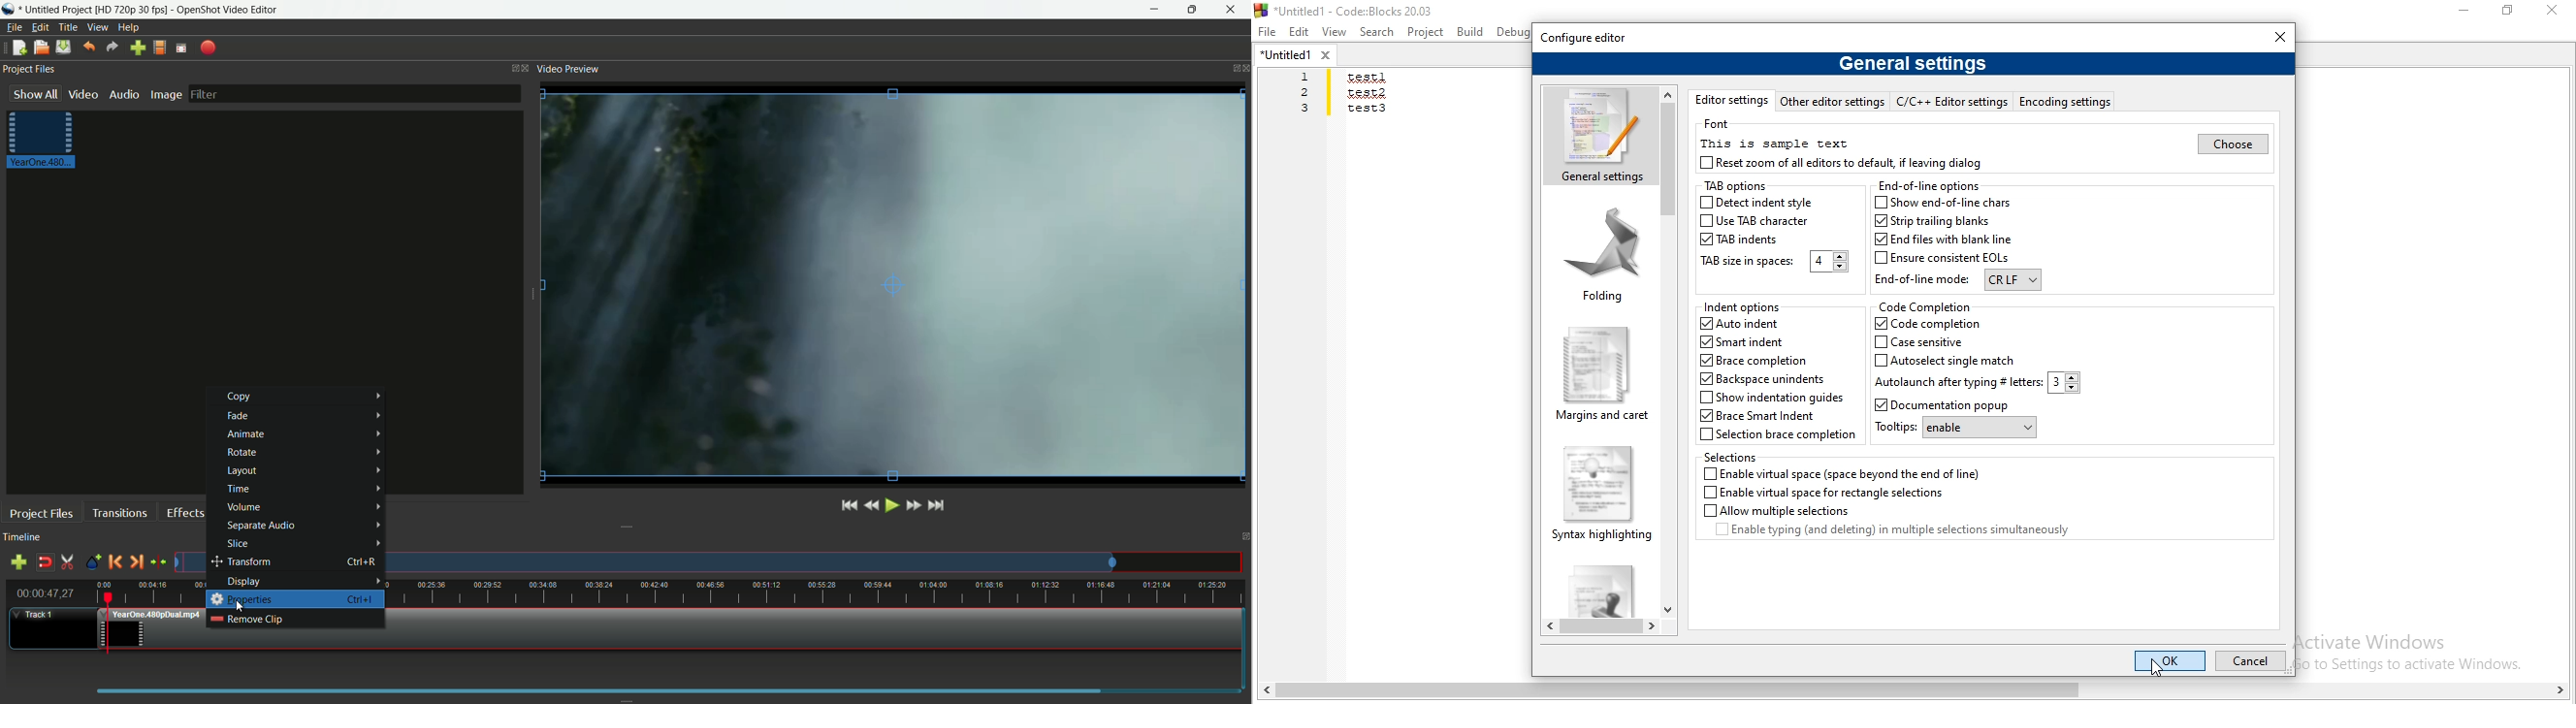 This screenshot has width=2576, height=728. What do you see at coordinates (1742, 240) in the screenshot?
I see `TAB indents` at bounding box center [1742, 240].